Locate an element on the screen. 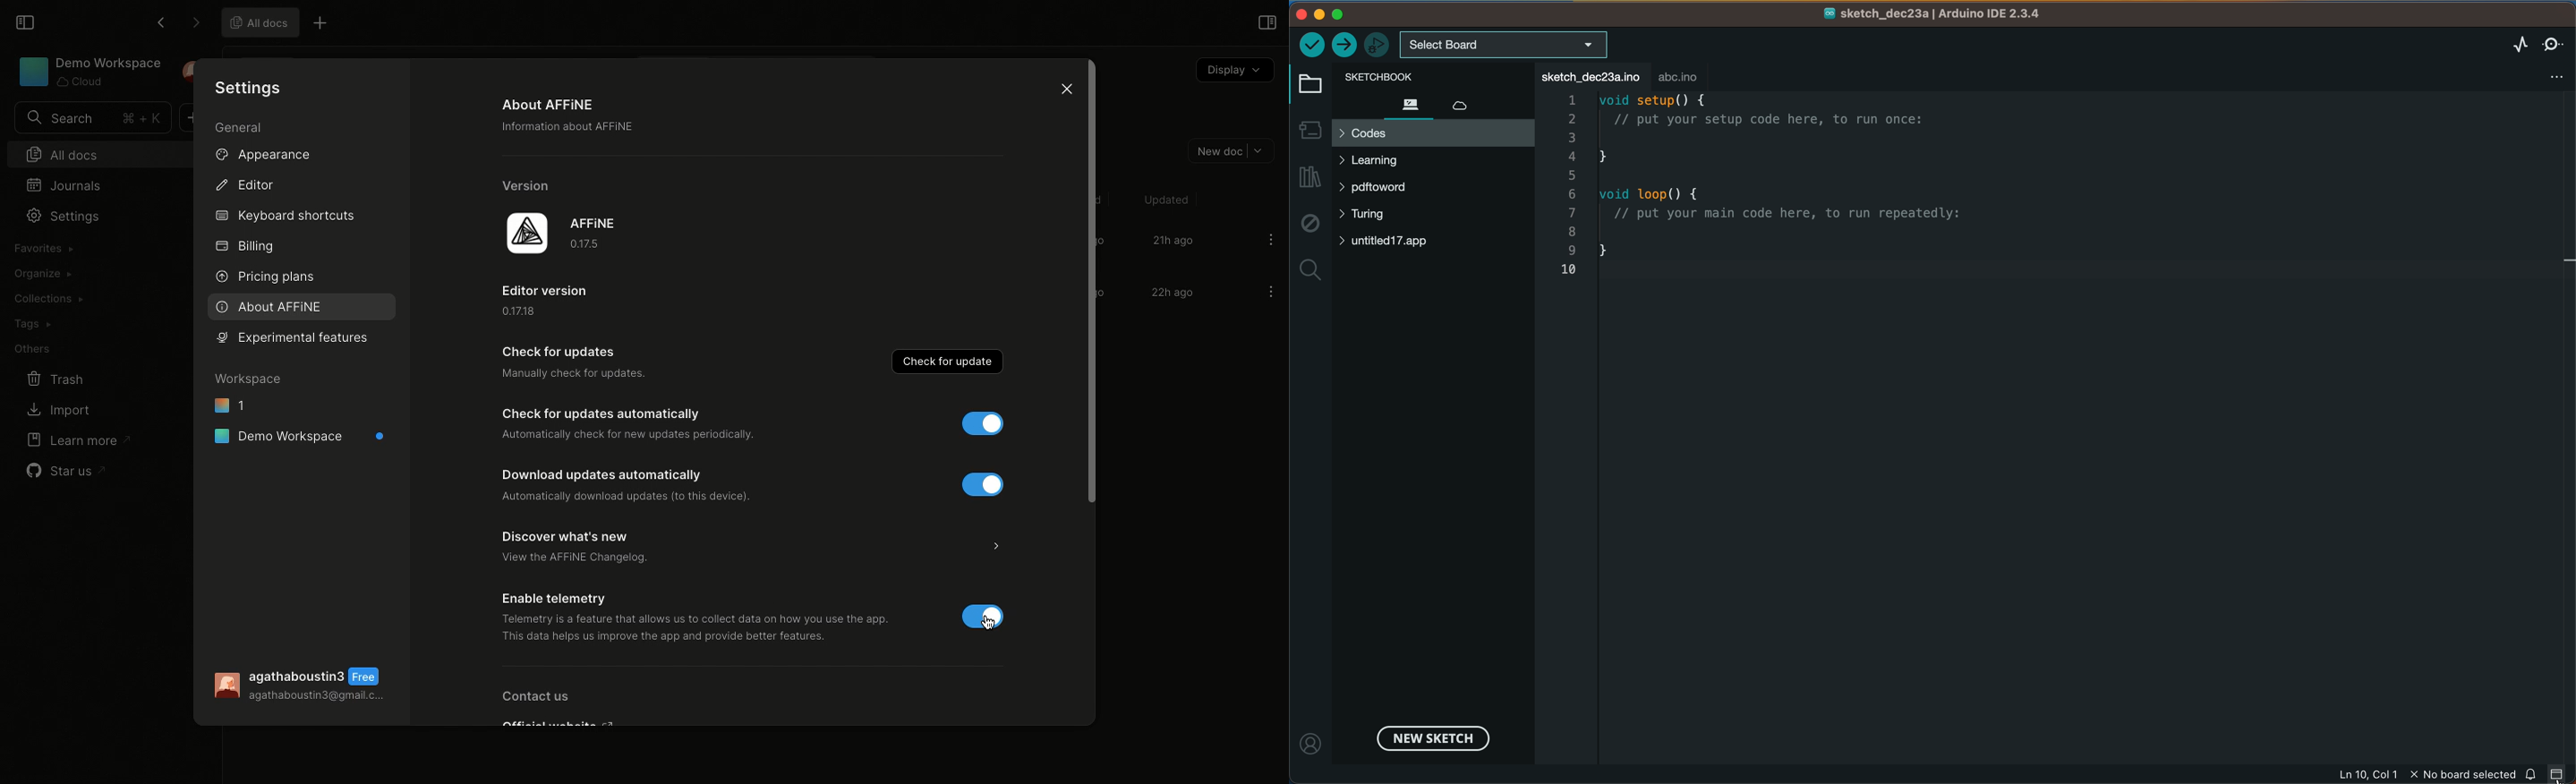 Image resolution: width=2576 pixels, height=784 pixels. serial plotter is located at coordinates (2516, 43).